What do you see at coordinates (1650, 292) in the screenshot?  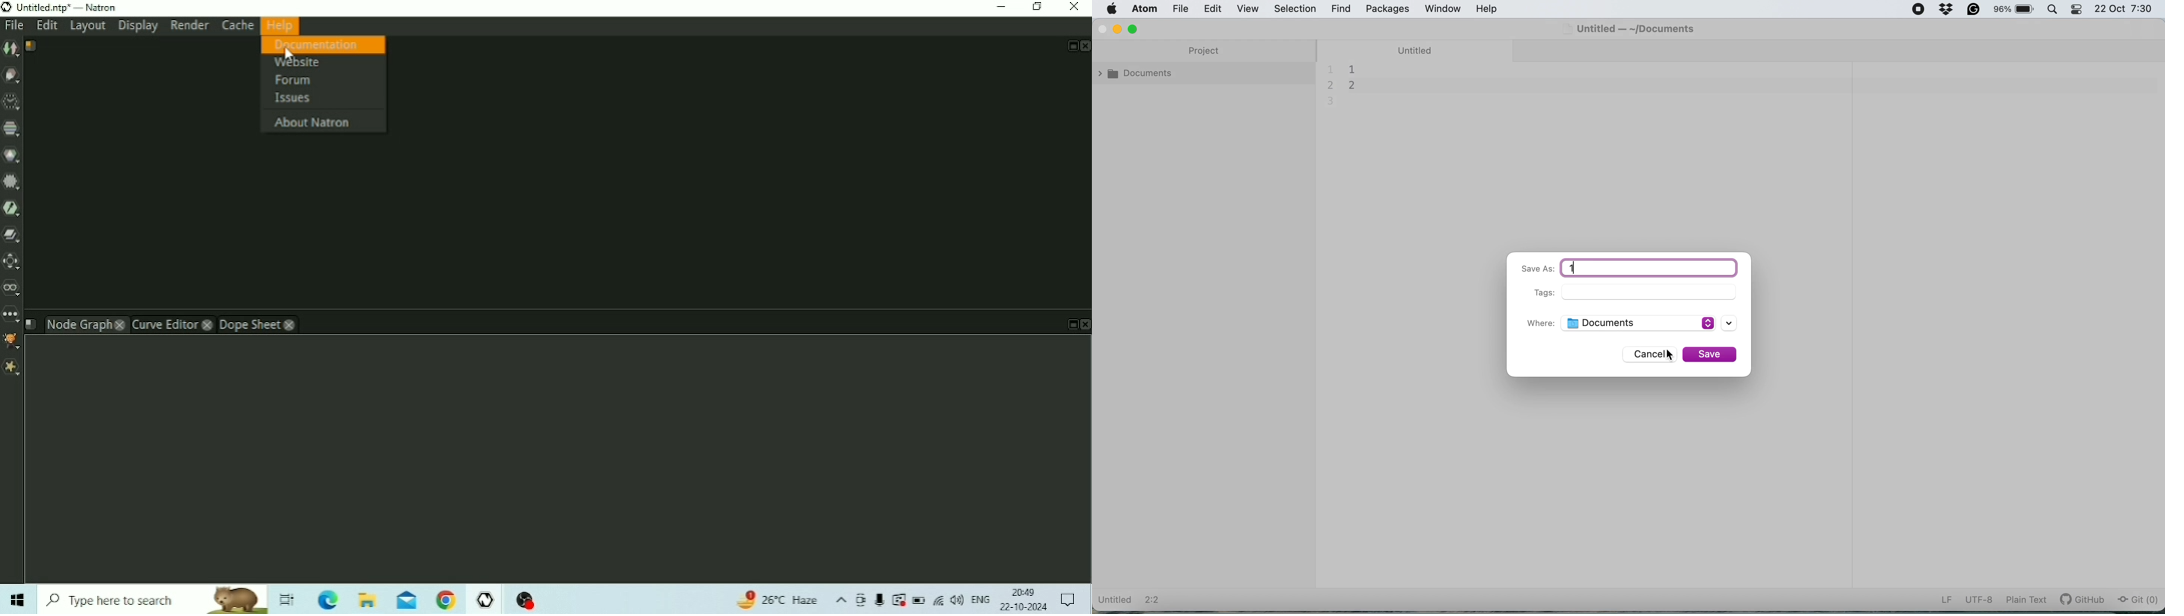 I see `tags` at bounding box center [1650, 292].